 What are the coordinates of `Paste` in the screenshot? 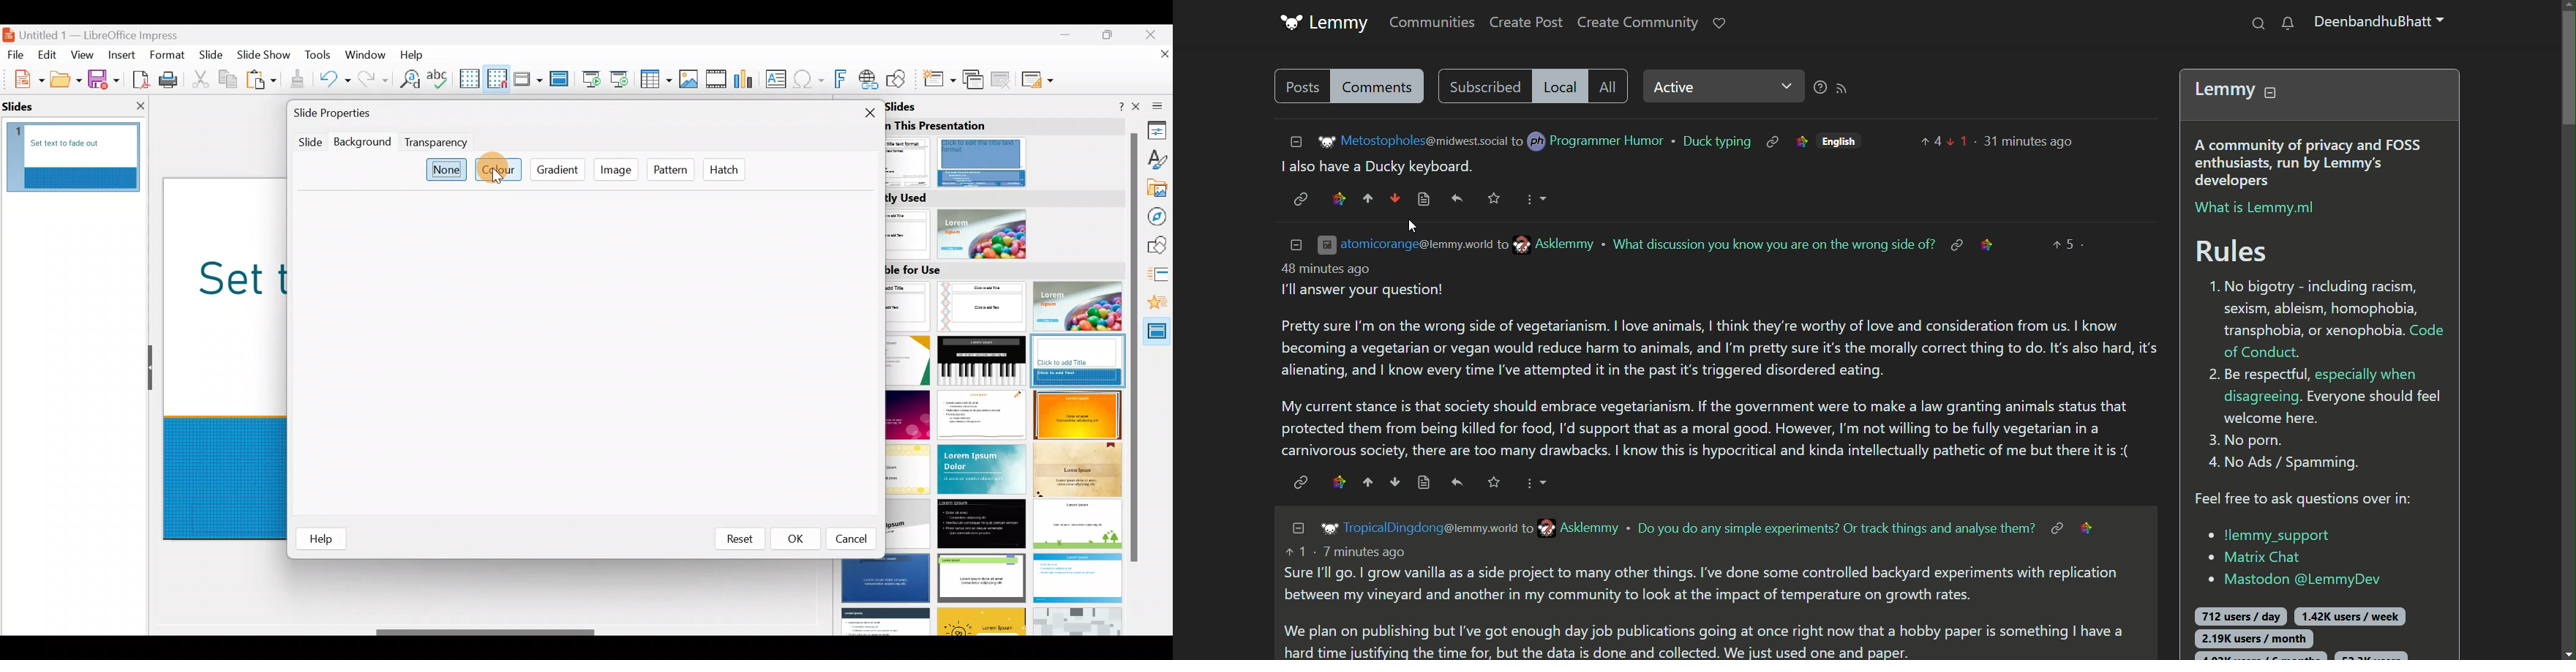 It's located at (263, 81).